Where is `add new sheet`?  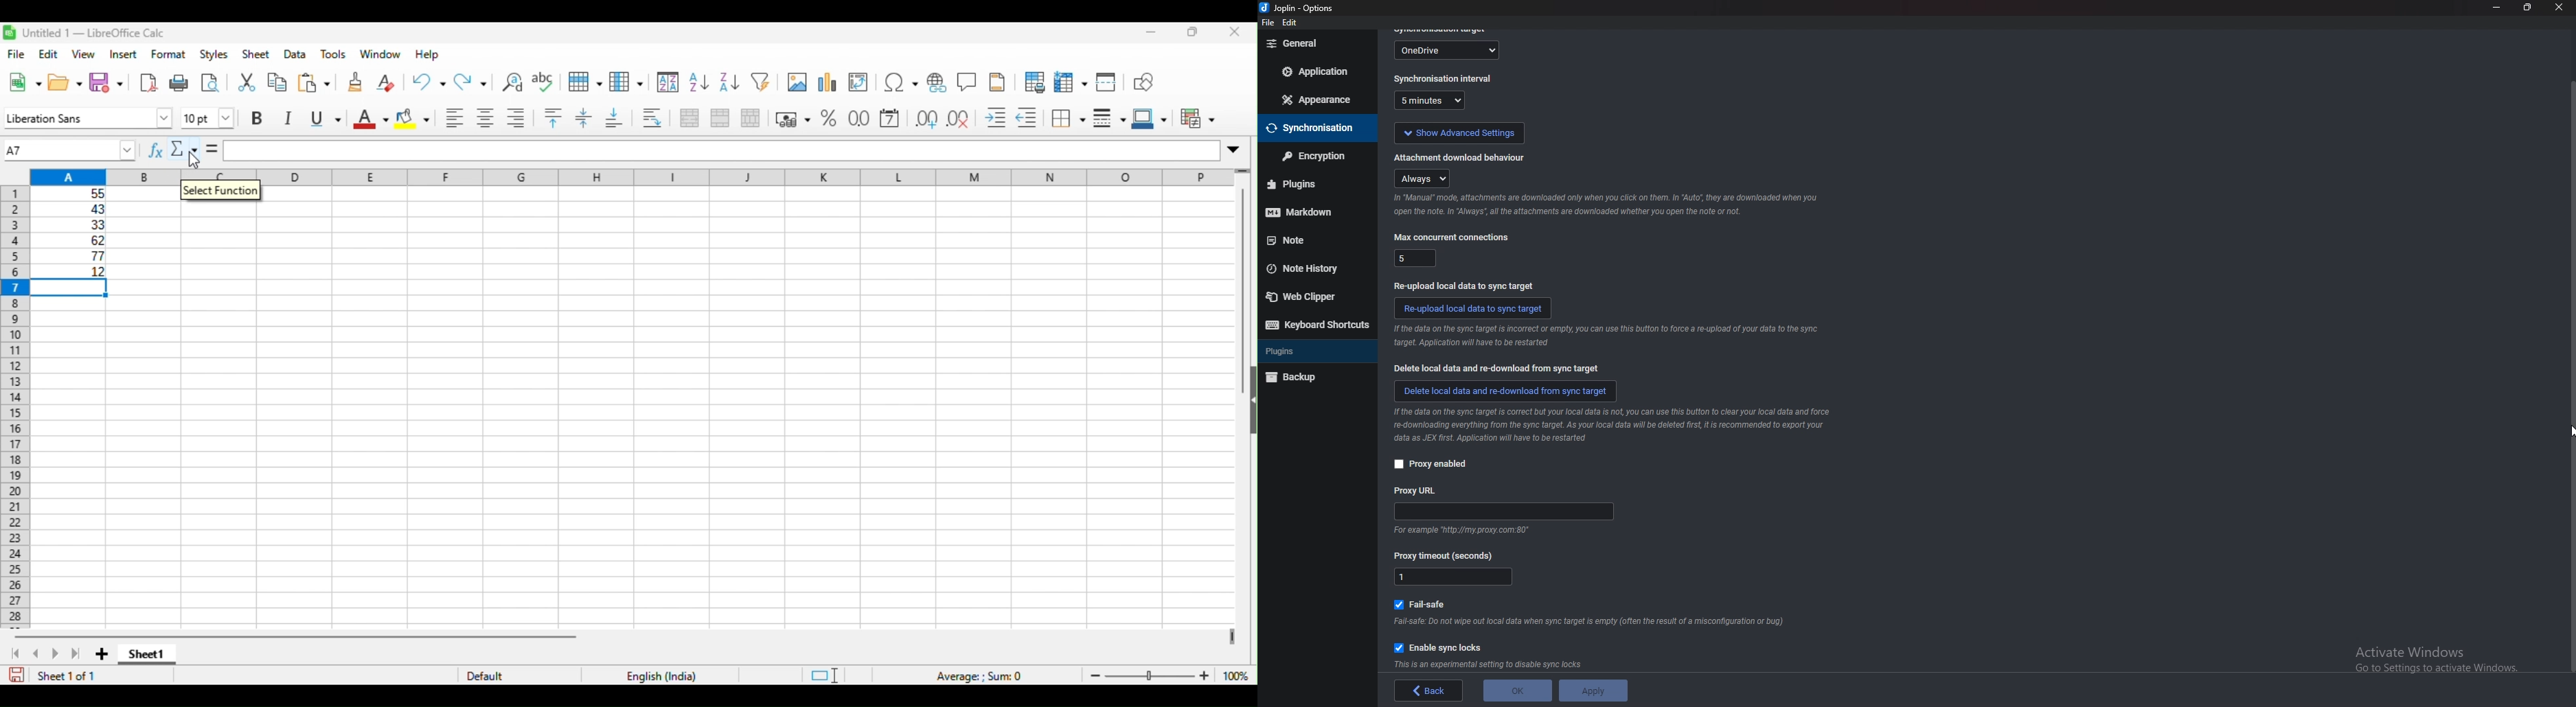
add new sheet is located at coordinates (102, 653).